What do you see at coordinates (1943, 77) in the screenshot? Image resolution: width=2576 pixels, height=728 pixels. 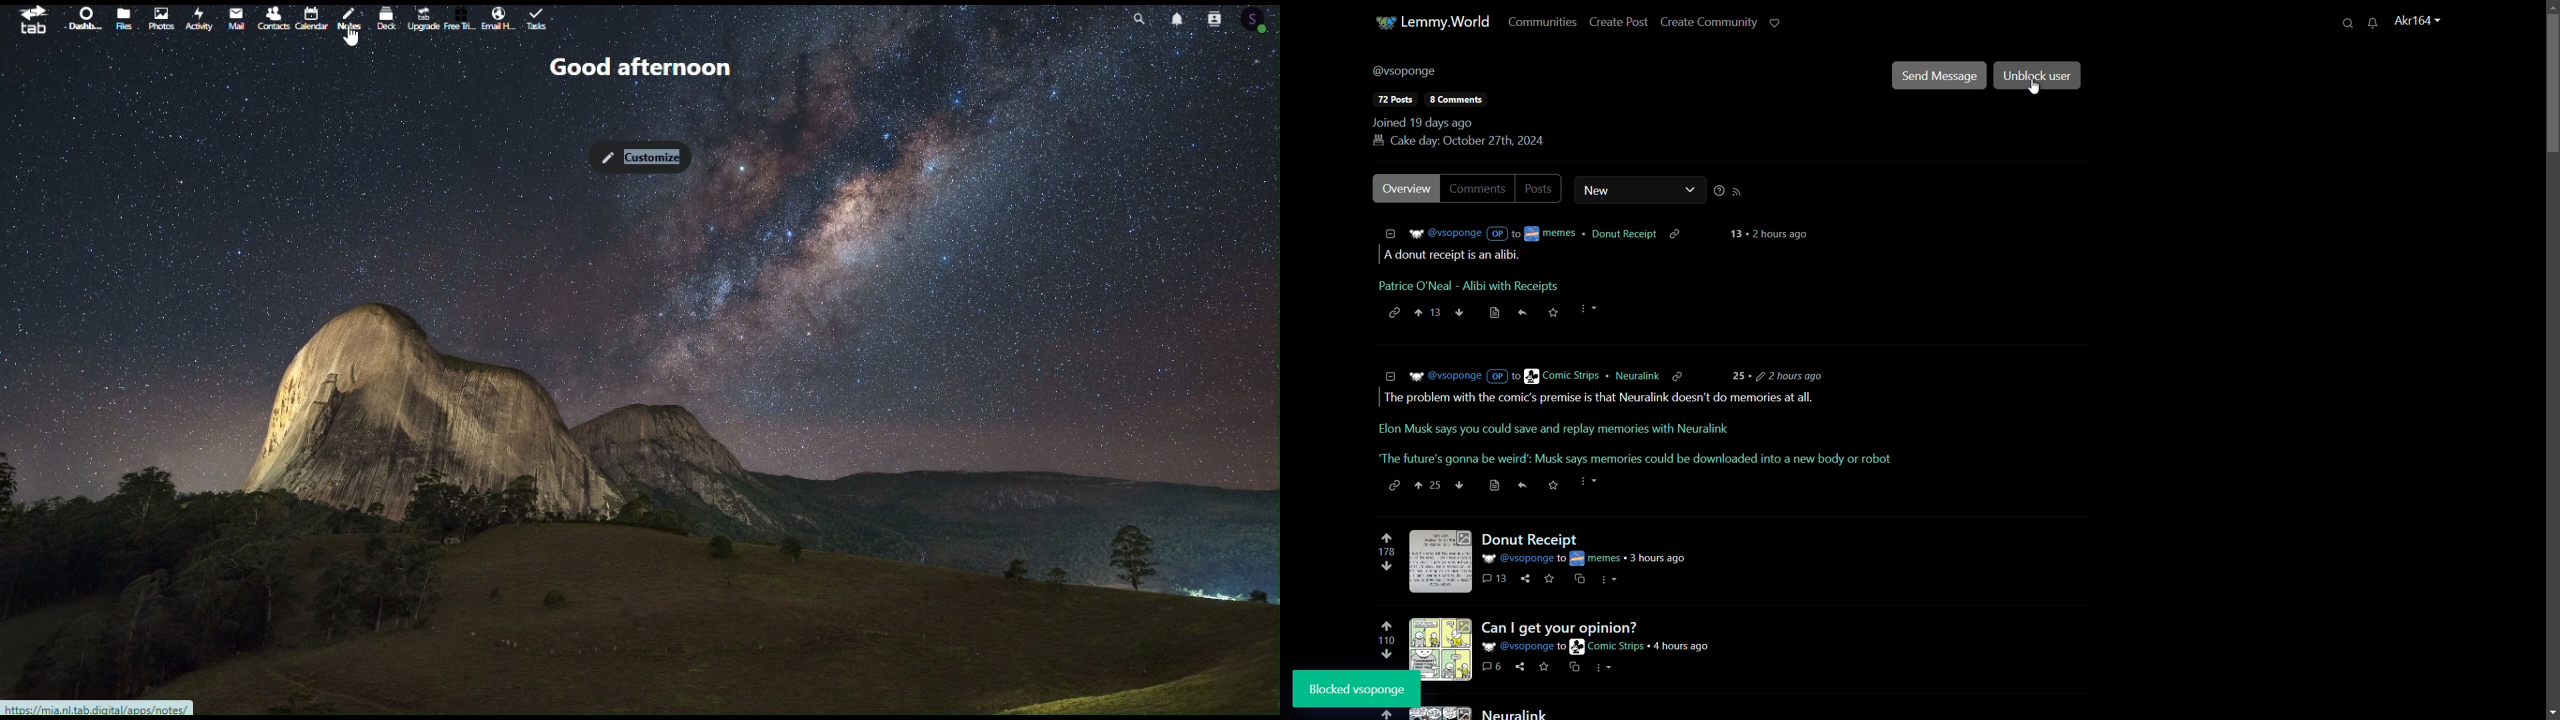 I see `send message` at bounding box center [1943, 77].